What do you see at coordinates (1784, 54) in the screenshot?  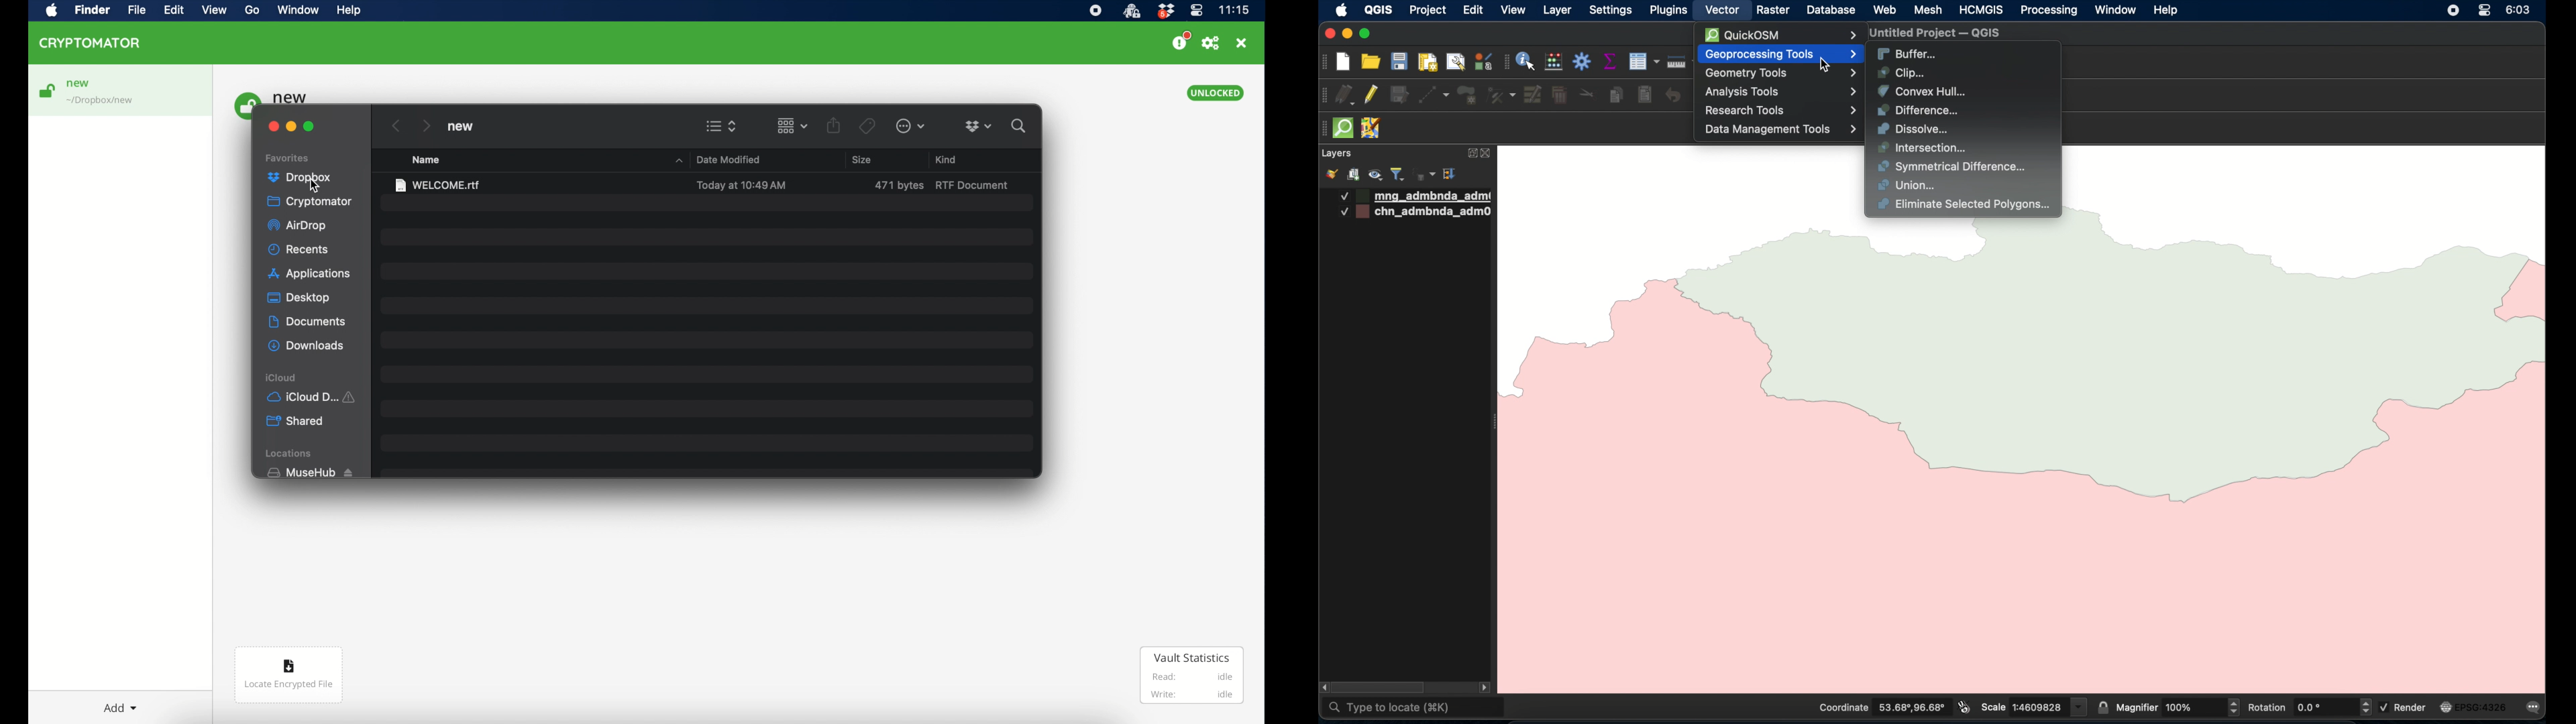 I see `geoprocessing tools` at bounding box center [1784, 54].